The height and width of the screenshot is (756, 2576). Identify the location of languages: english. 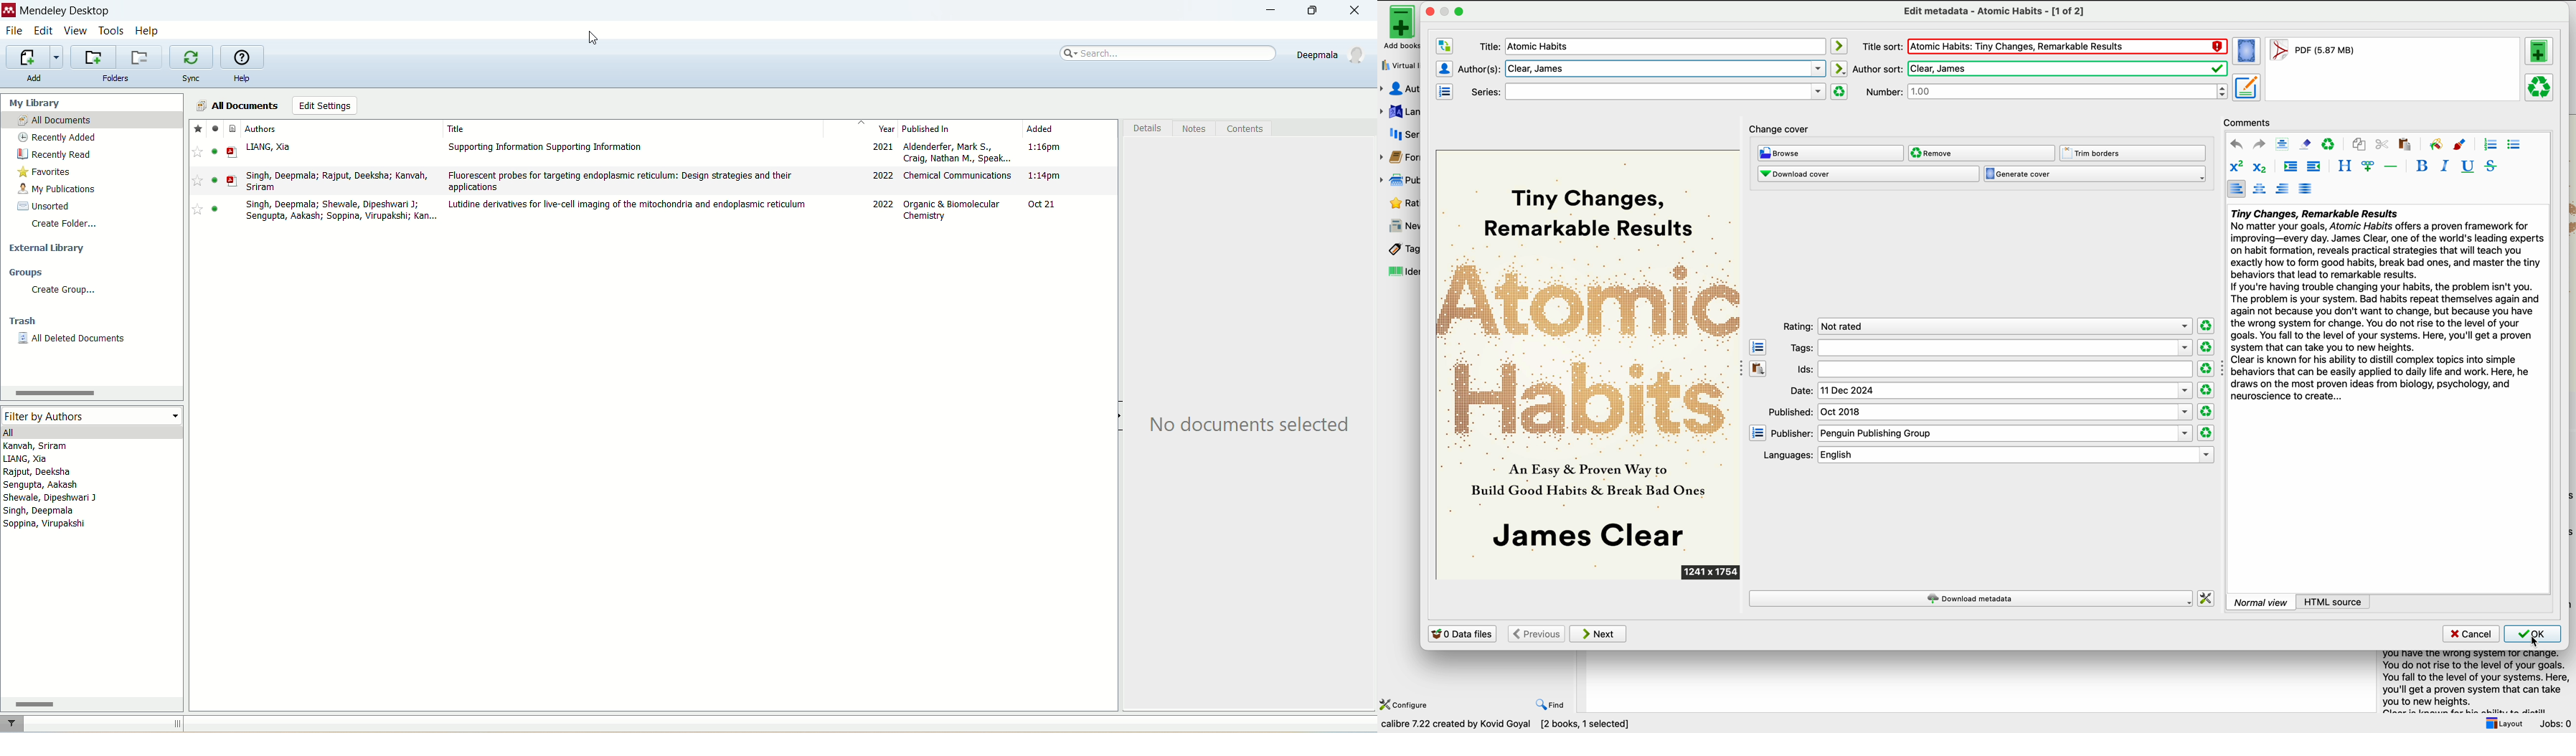
(1984, 455).